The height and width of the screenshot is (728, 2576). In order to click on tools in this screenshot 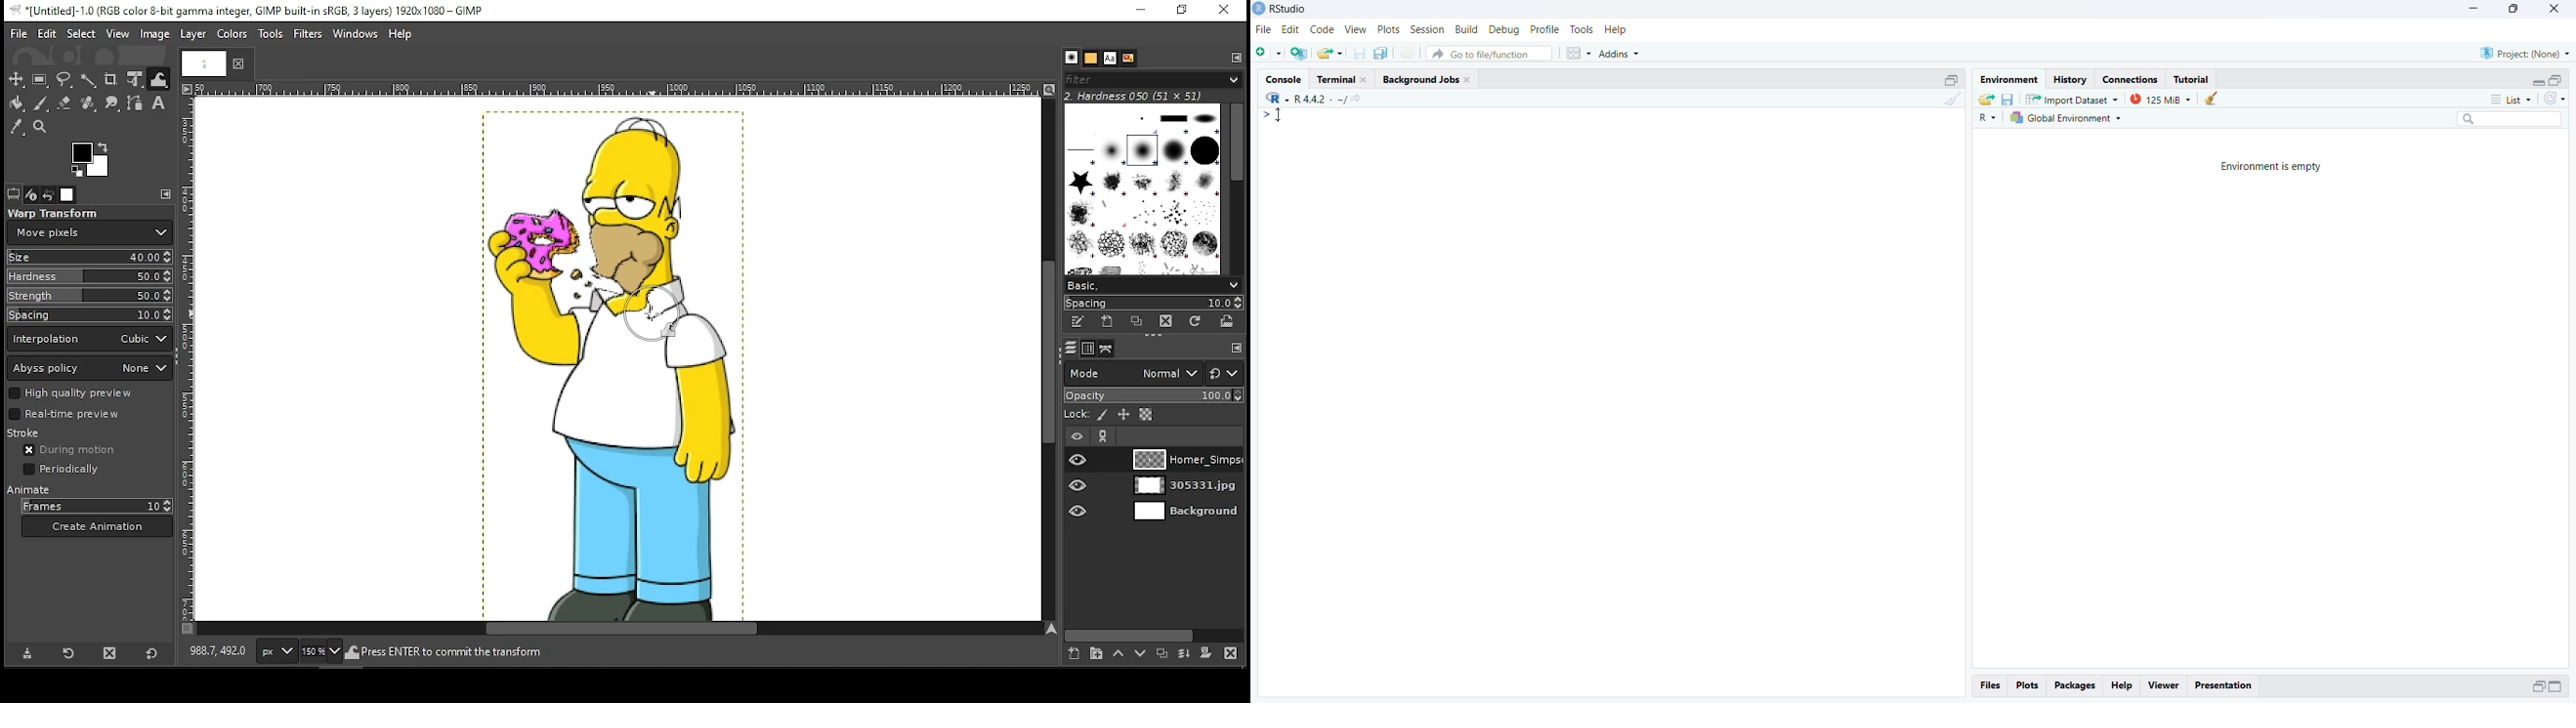, I will do `click(272, 33)`.